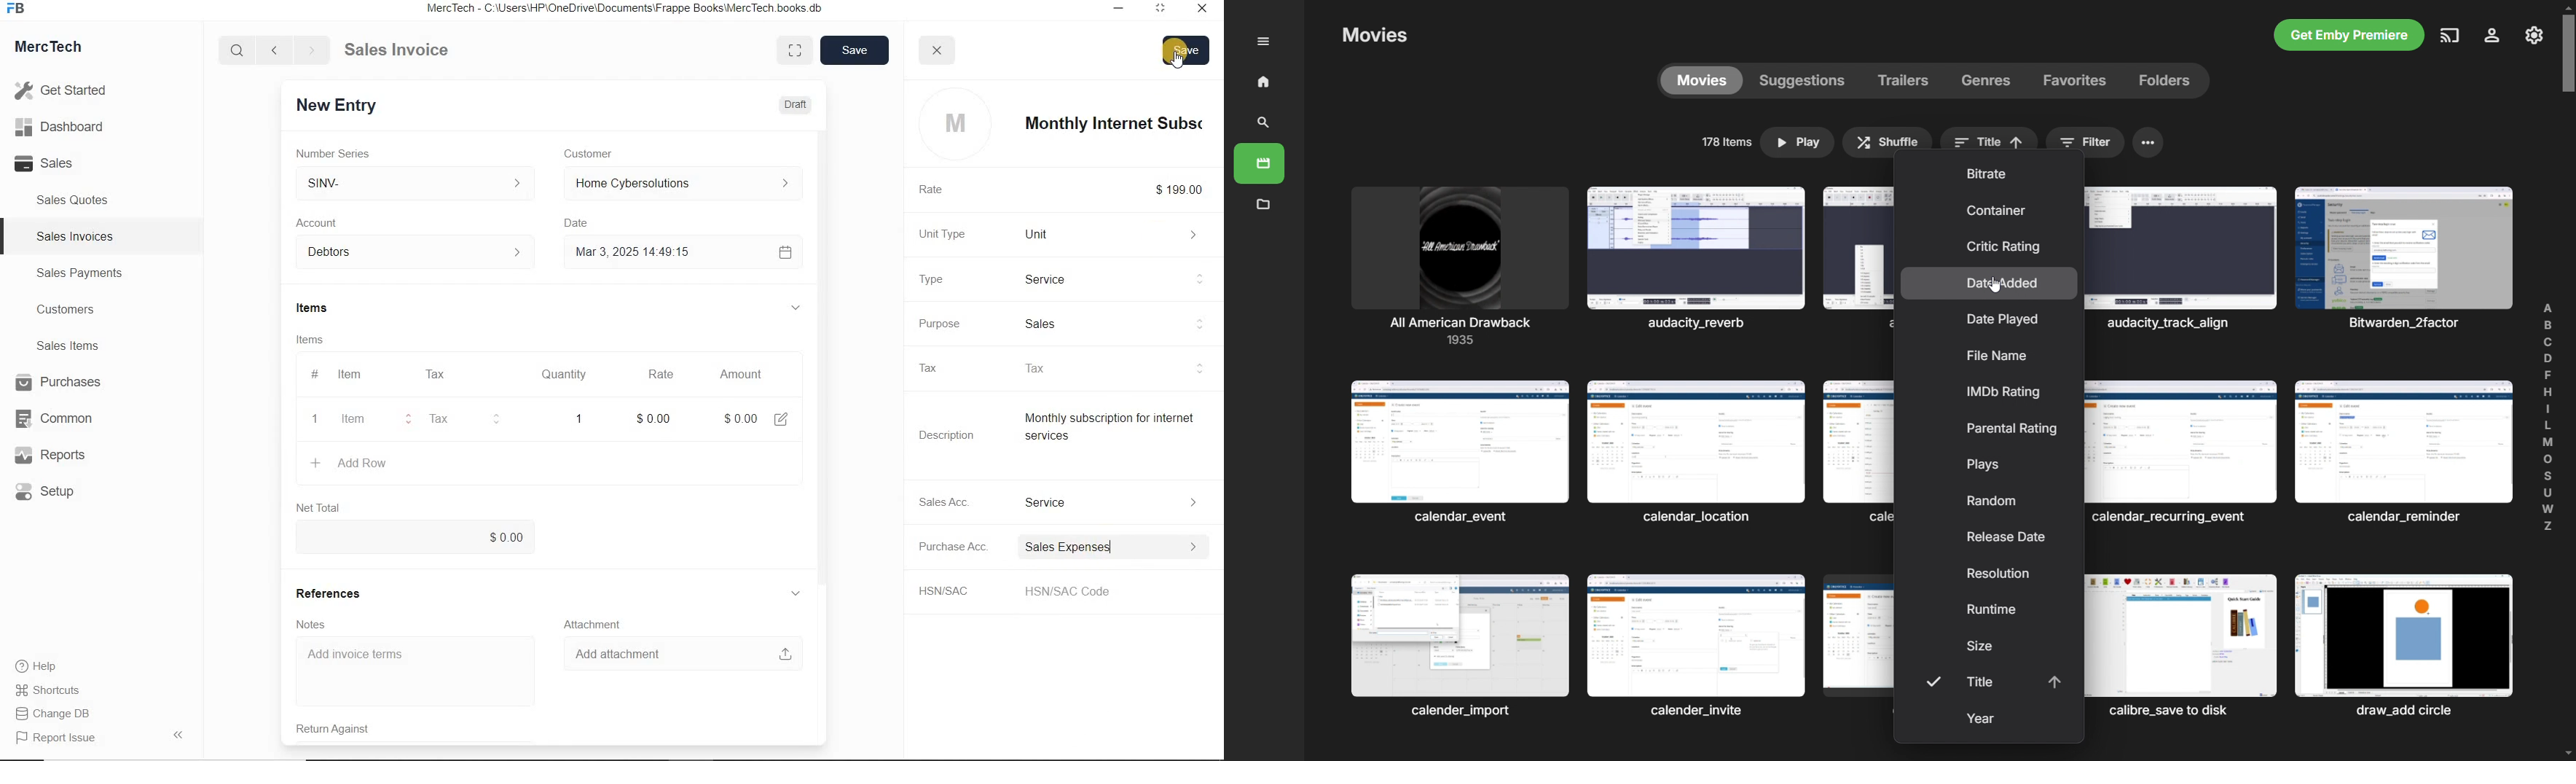 The image size is (2576, 784). I want to click on date played, so click(1989, 318).